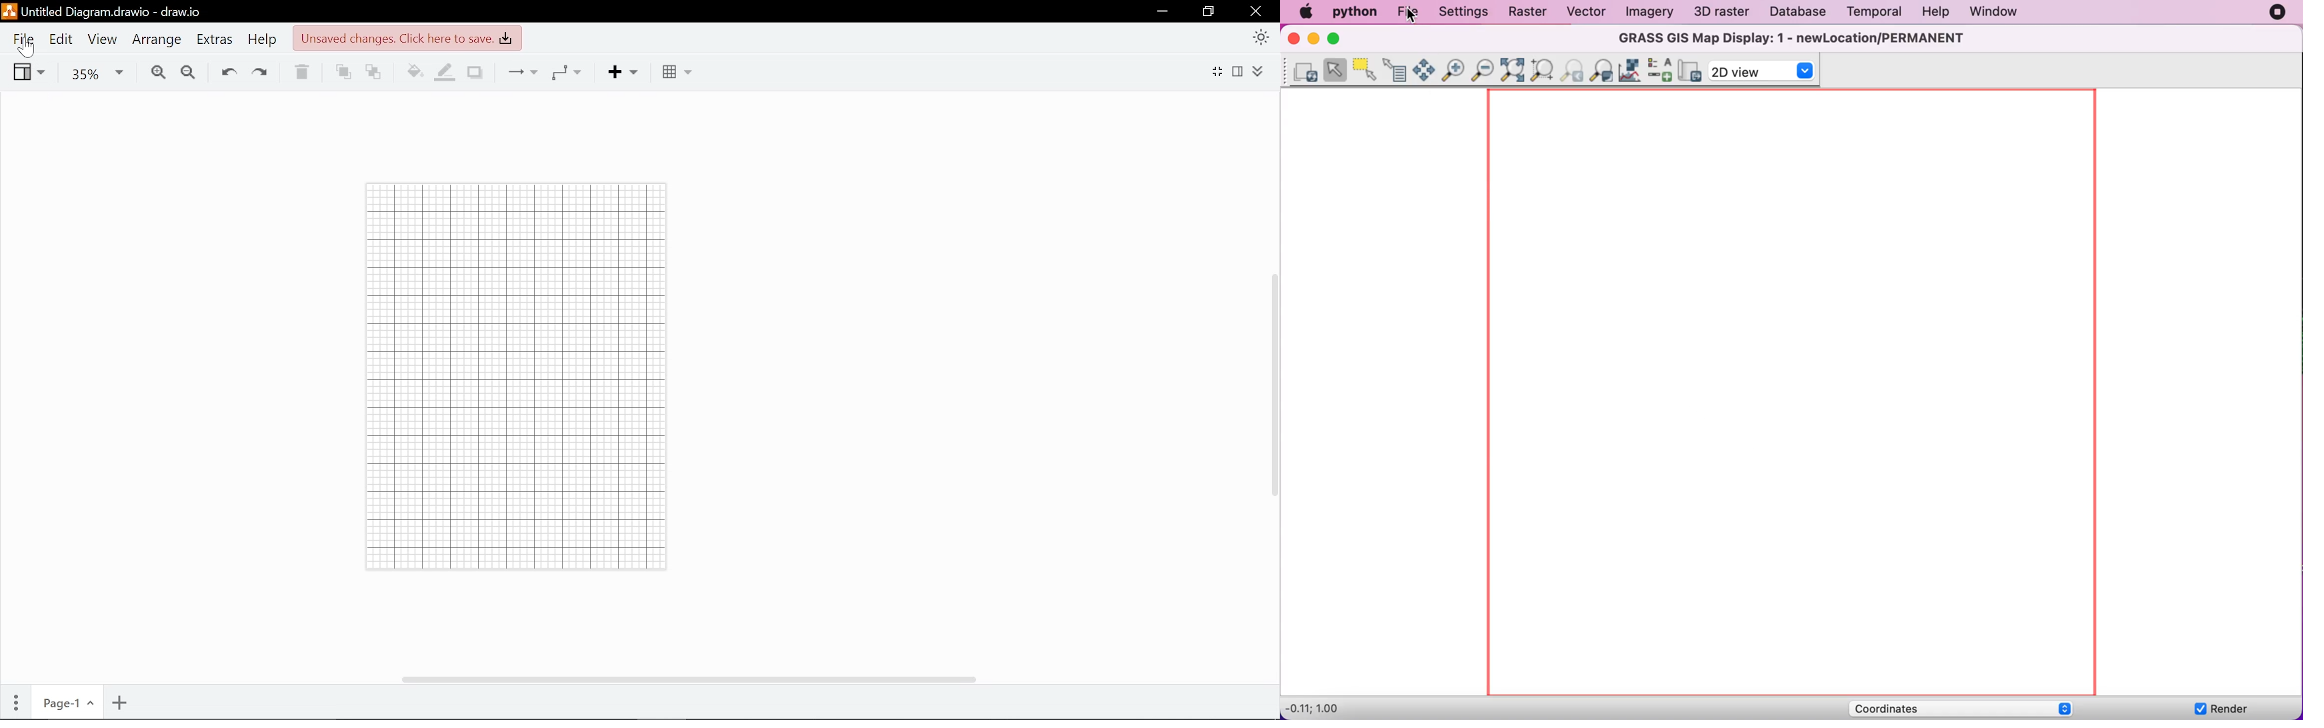 The height and width of the screenshot is (728, 2324). I want to click on Vertical scrollbar, so click(1272, 385).